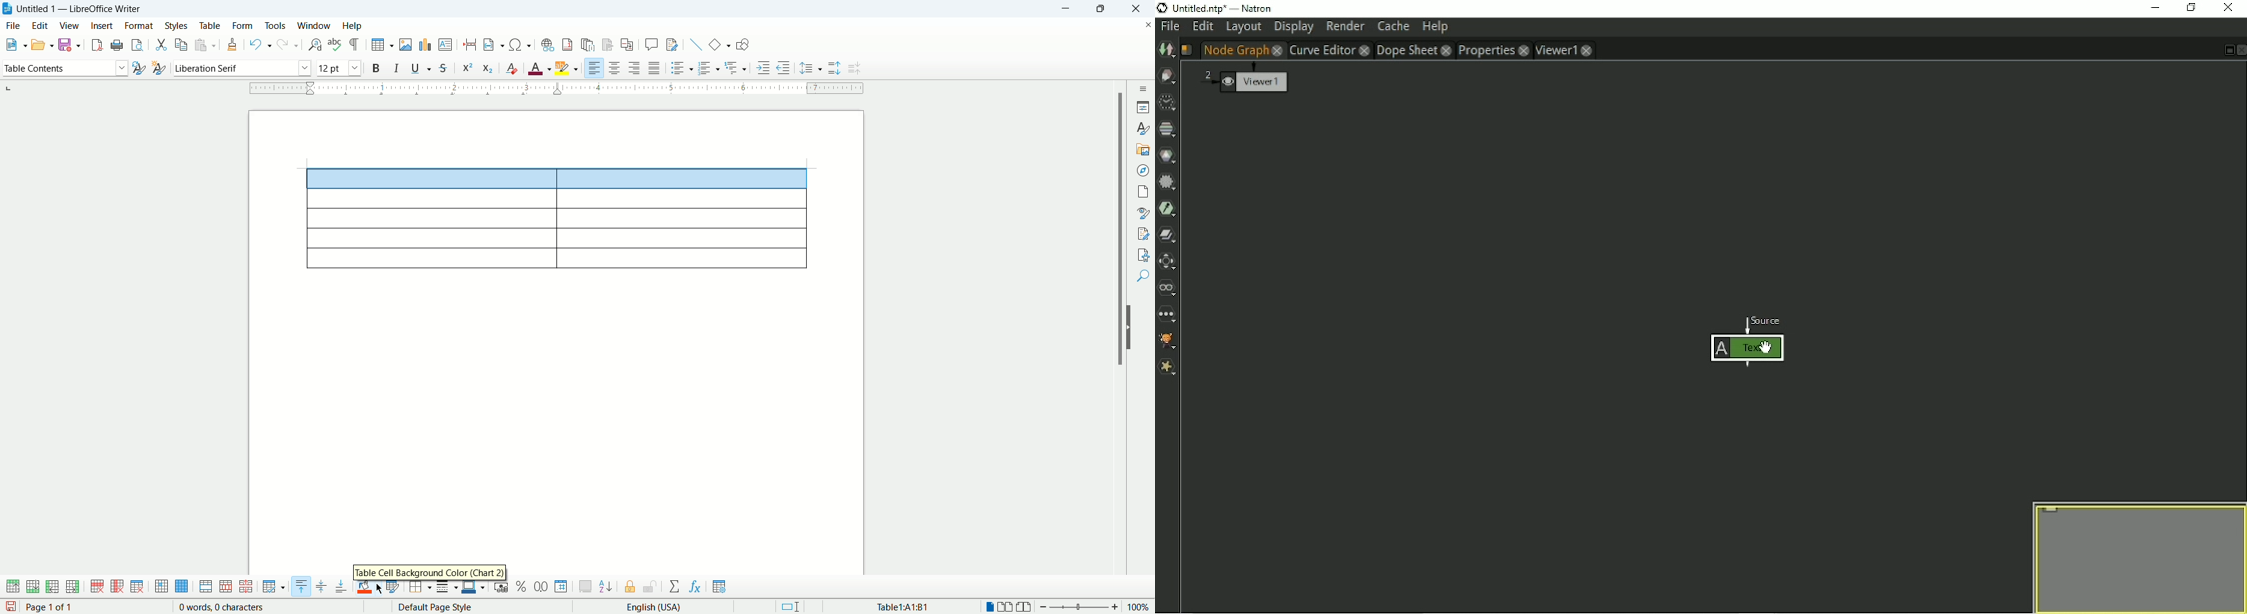  What do you see at coordinates (139, 25) in the screenshot?
I see `format` at bounding box center [139, 25].